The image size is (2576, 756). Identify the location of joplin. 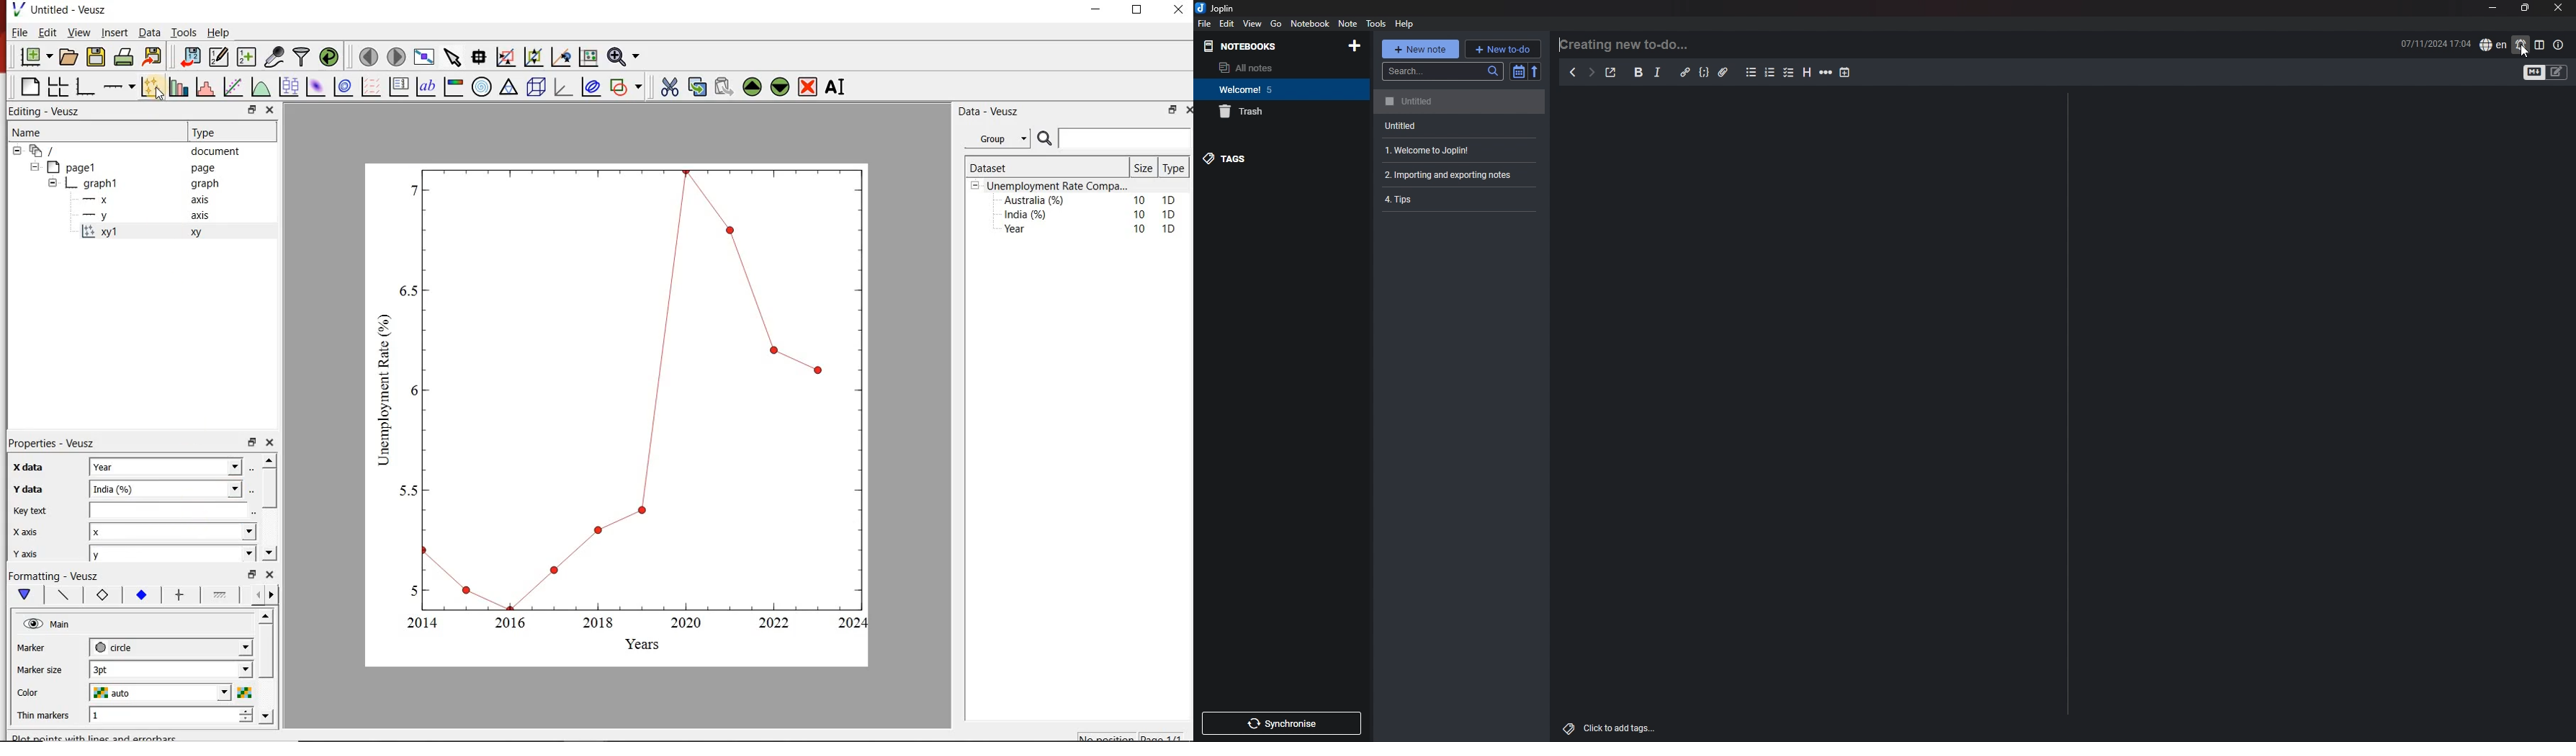
(1221, 8).